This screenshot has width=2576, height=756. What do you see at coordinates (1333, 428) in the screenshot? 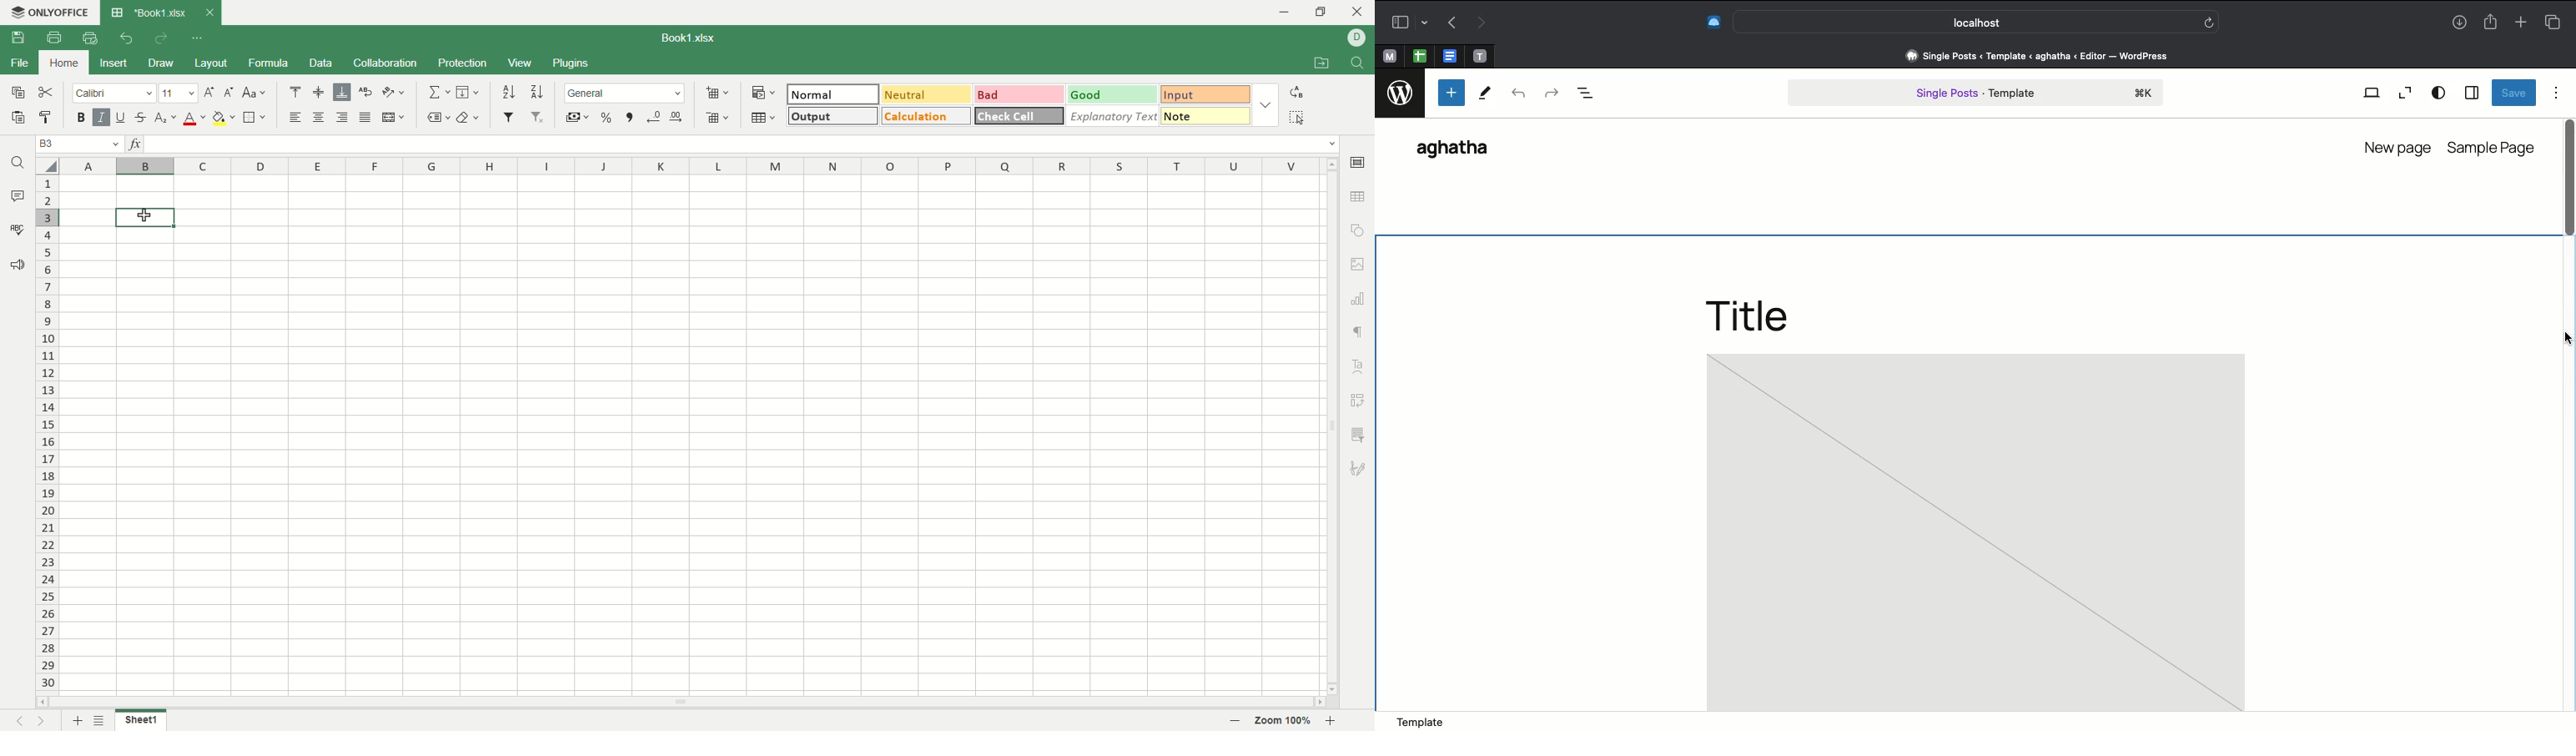
I see `vertical scroll bar` at bounding box center [1333, 428].